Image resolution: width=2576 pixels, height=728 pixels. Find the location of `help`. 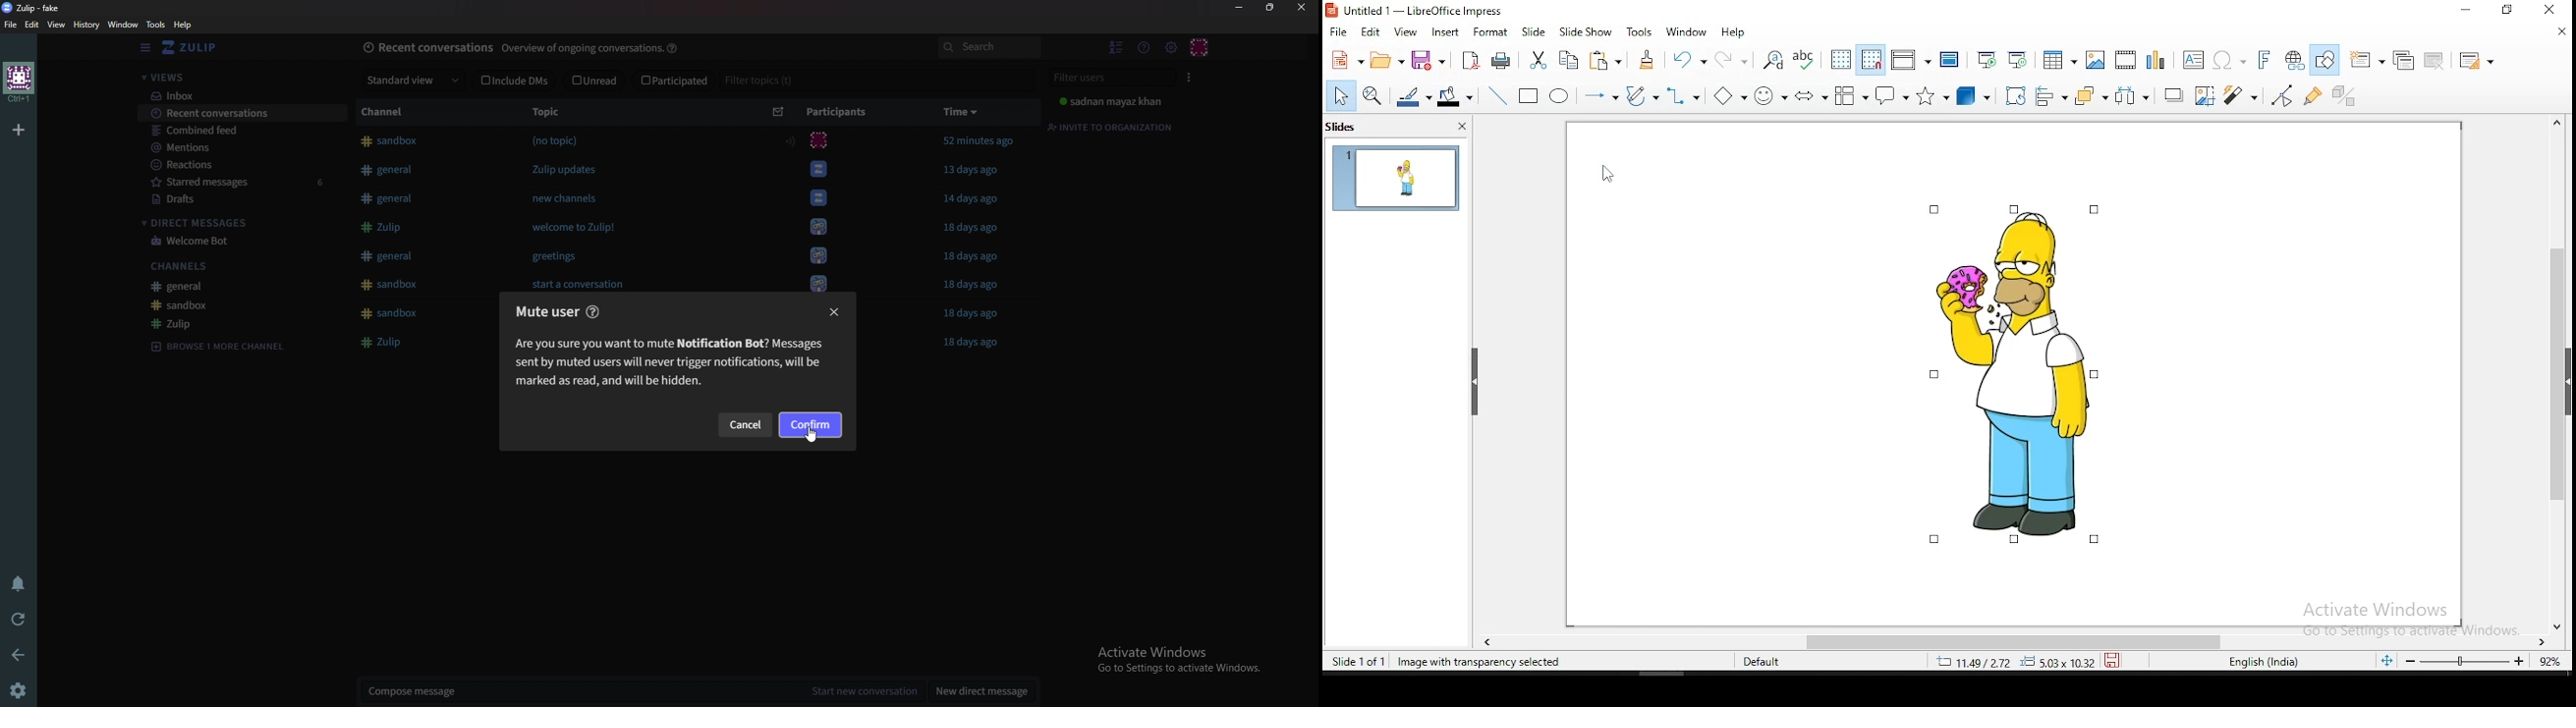

help is located at coordinates (1736, 30).